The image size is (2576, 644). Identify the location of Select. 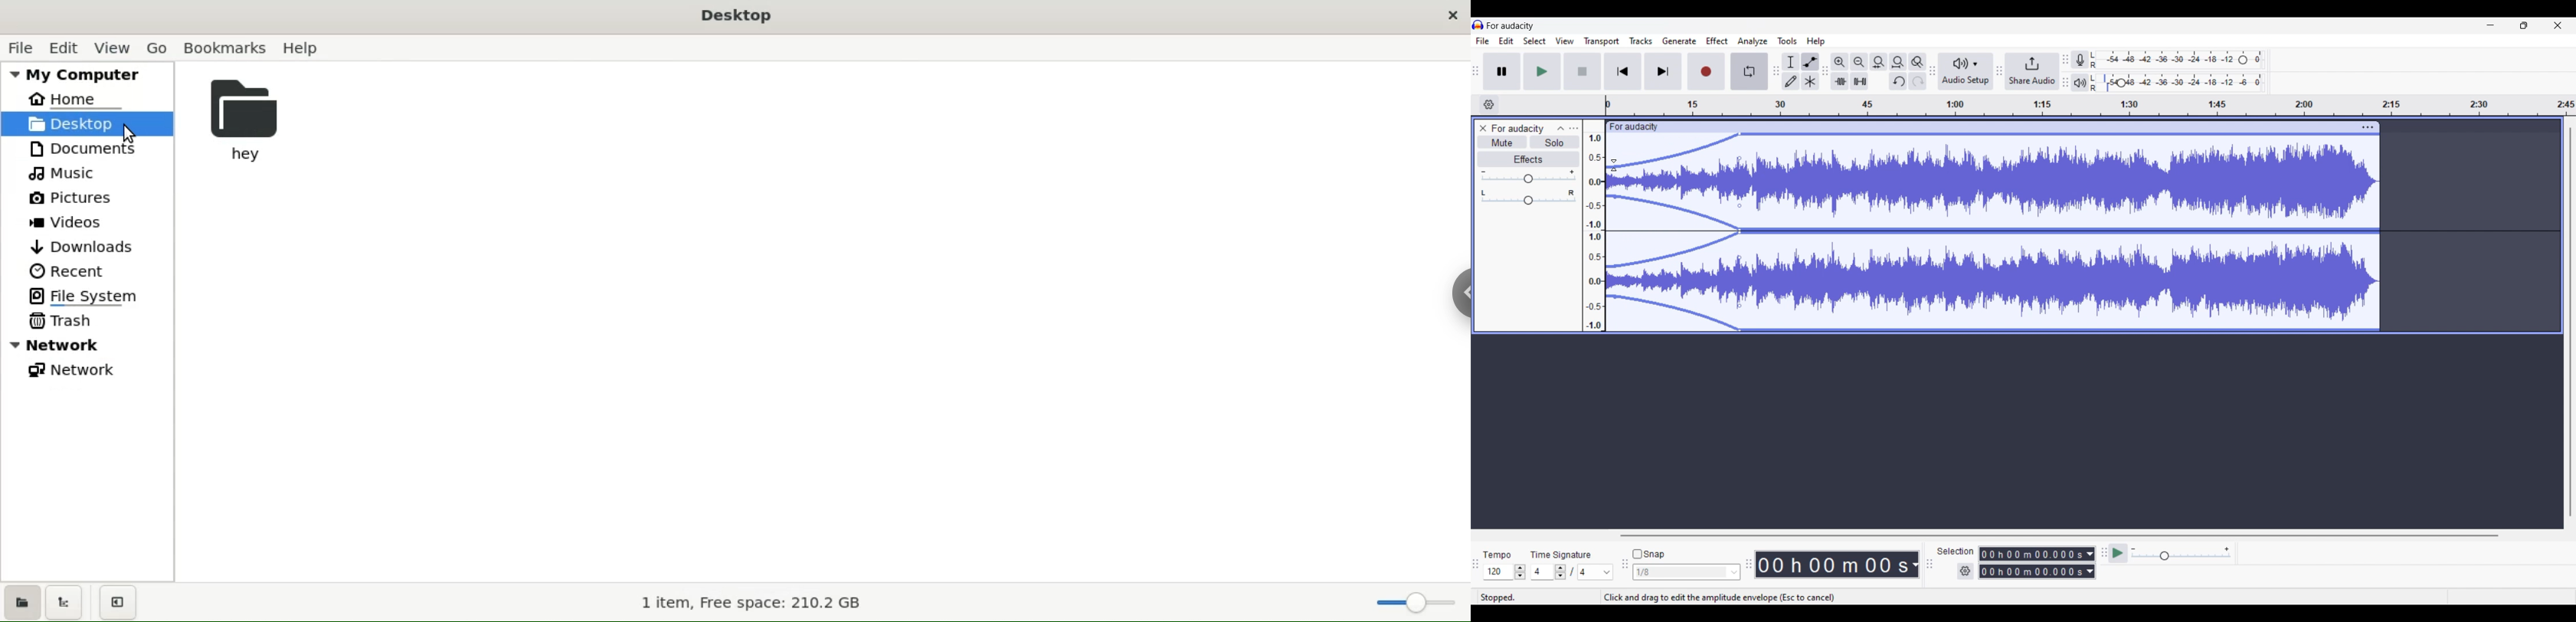
(1535, 41).